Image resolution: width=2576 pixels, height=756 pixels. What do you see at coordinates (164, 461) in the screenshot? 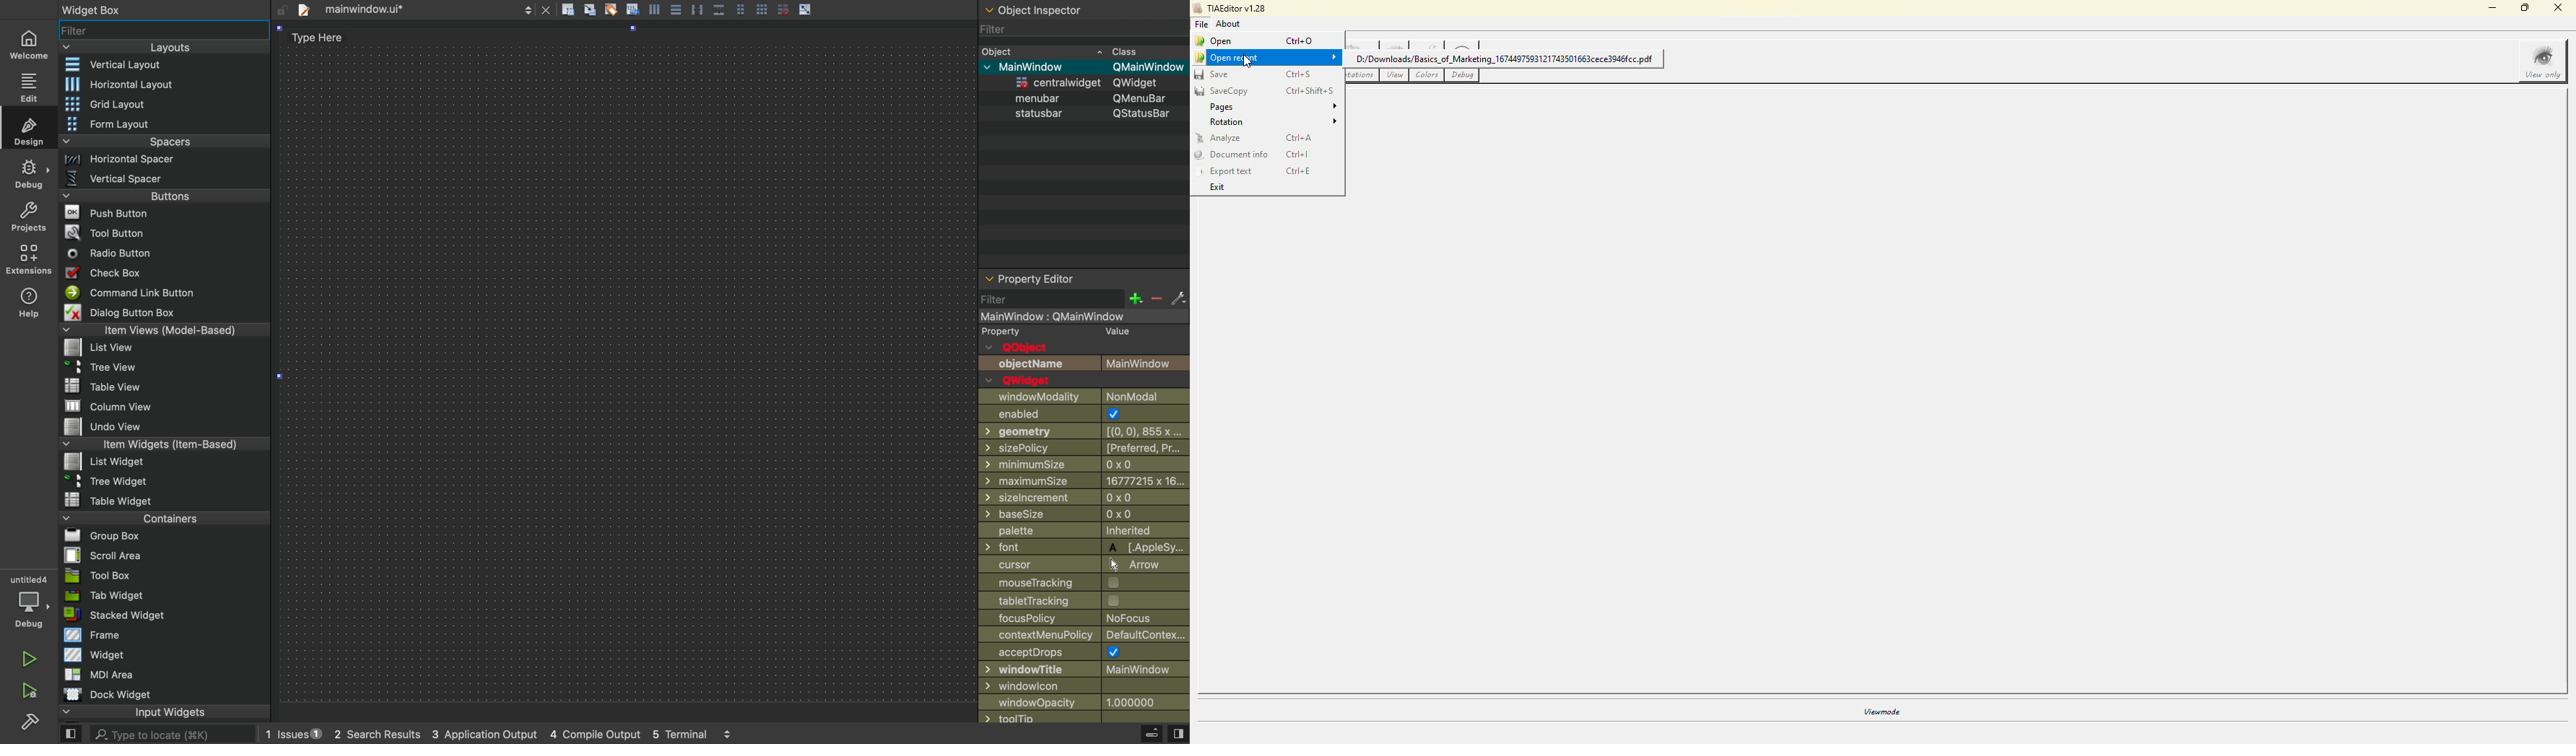
I see `list widget` at bounding box center [164, 461].